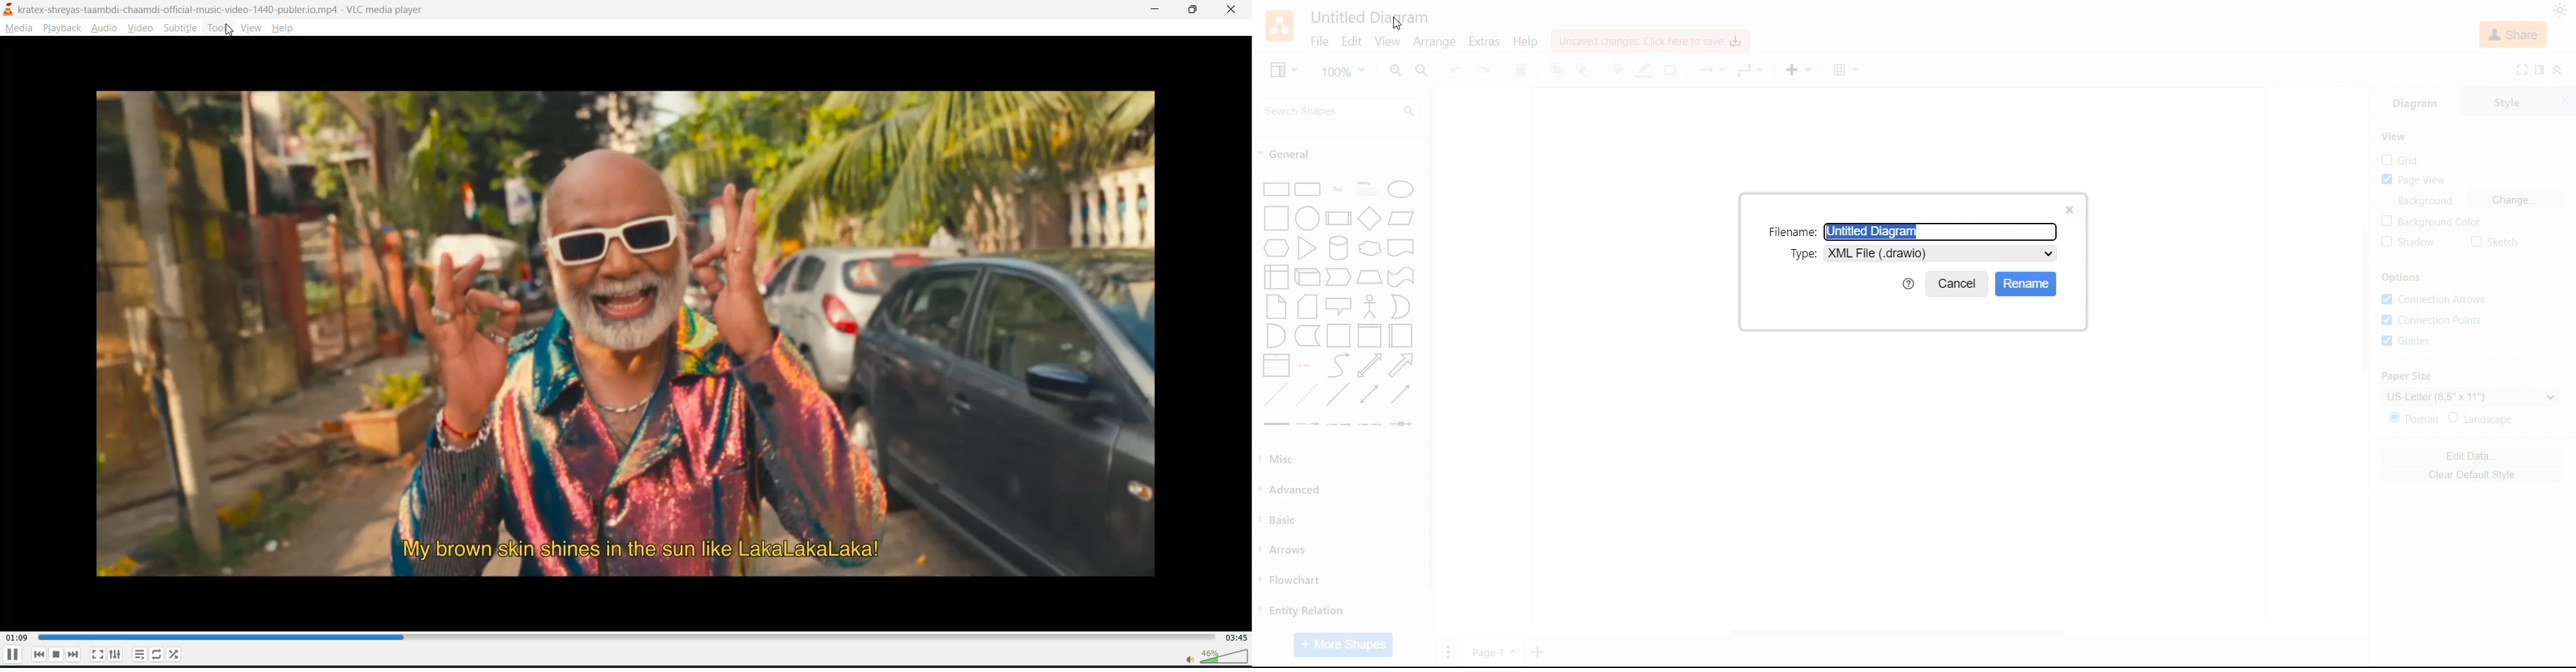 The width and height of the screenshot is (2576, 672). Describe the element at coordinates (2541, 70) in the screenshot. I see `Format ` at that location.